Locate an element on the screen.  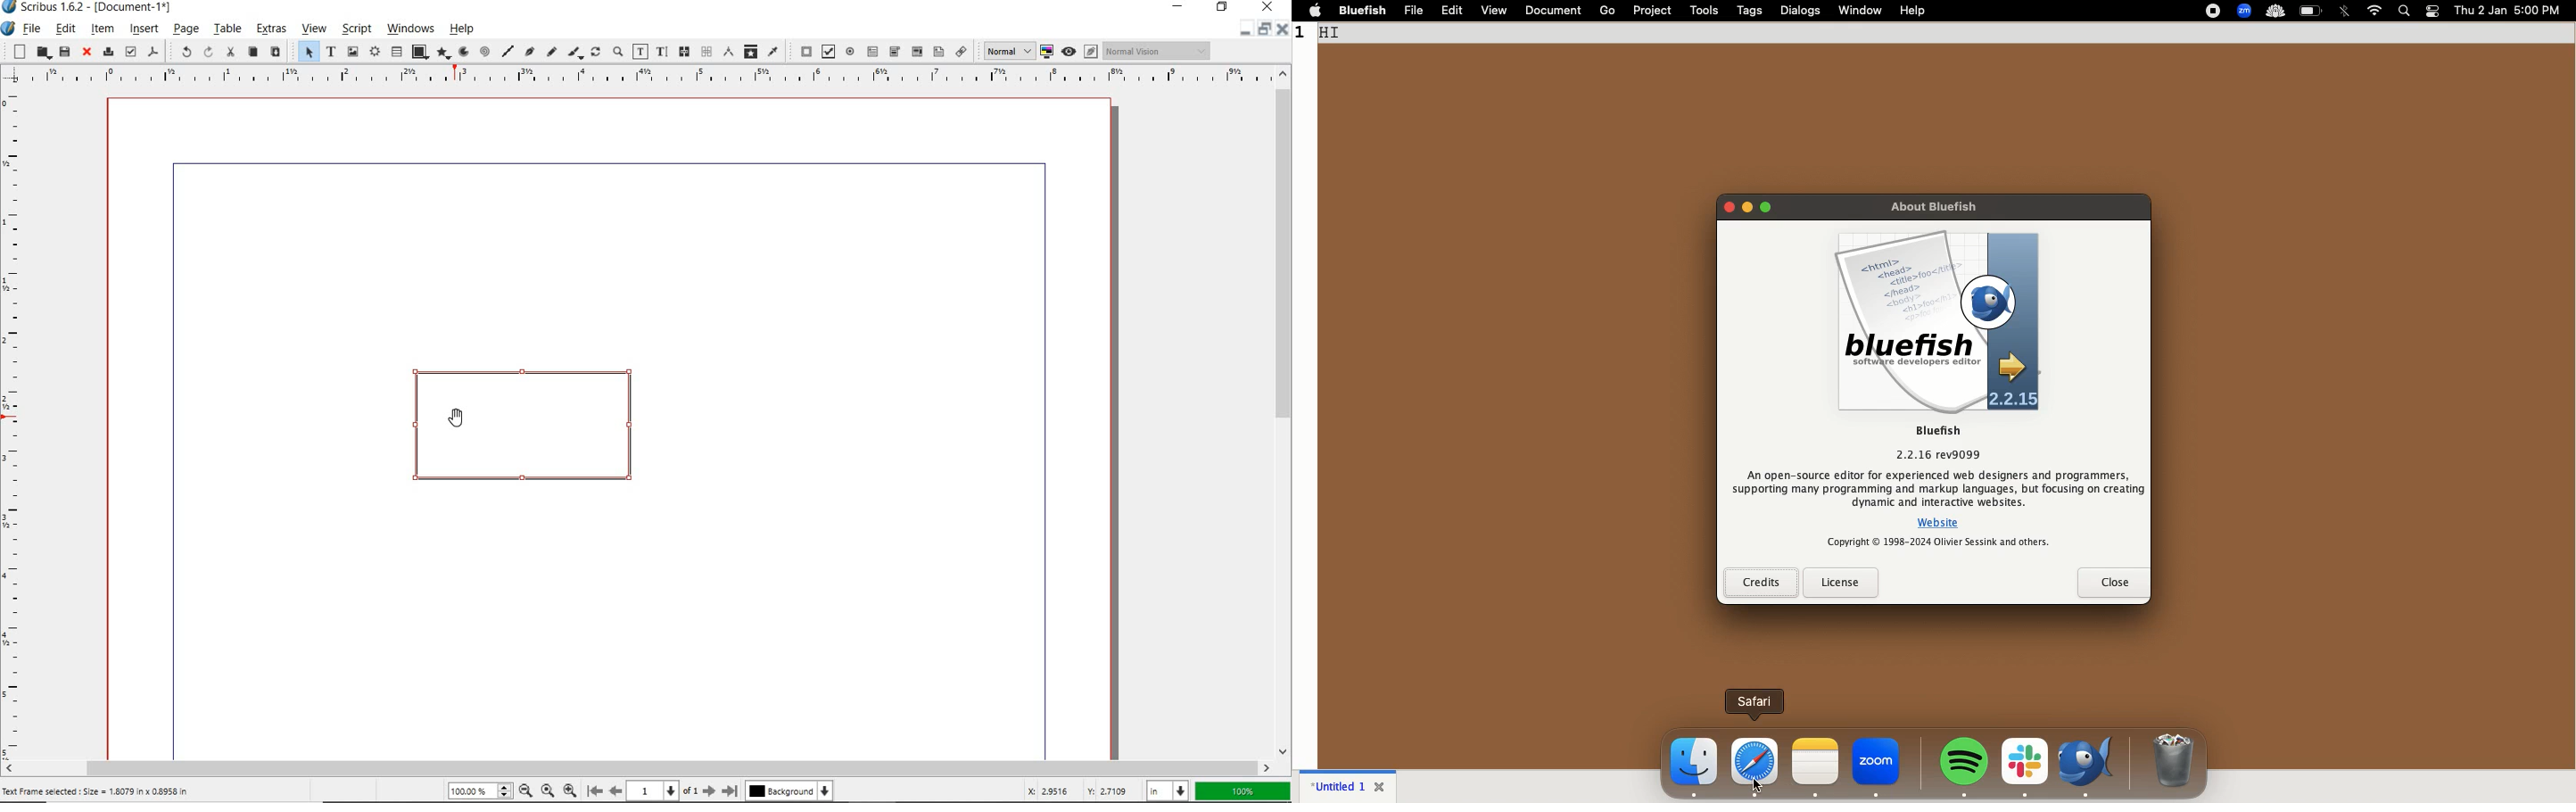
extensions is located at coordinates (2246, 12).